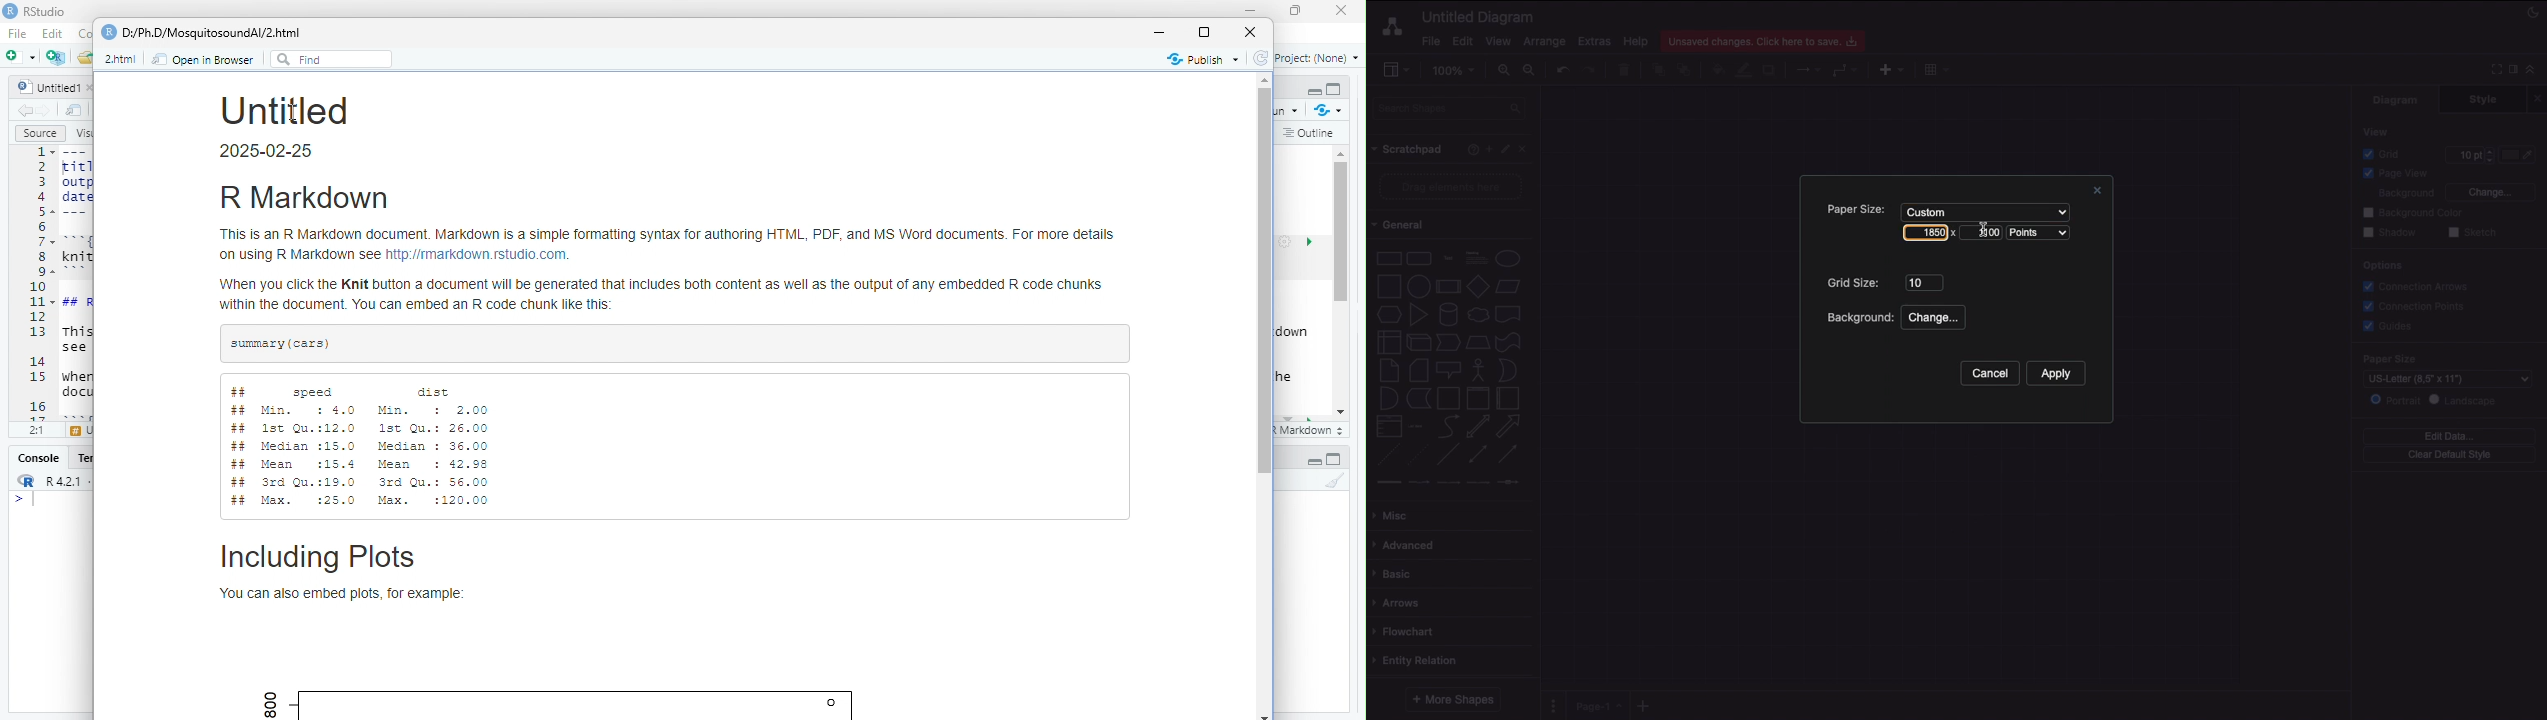 This screenshot has height=728, width=2548. I want to click on Trapezoid, so click(1476, 343).